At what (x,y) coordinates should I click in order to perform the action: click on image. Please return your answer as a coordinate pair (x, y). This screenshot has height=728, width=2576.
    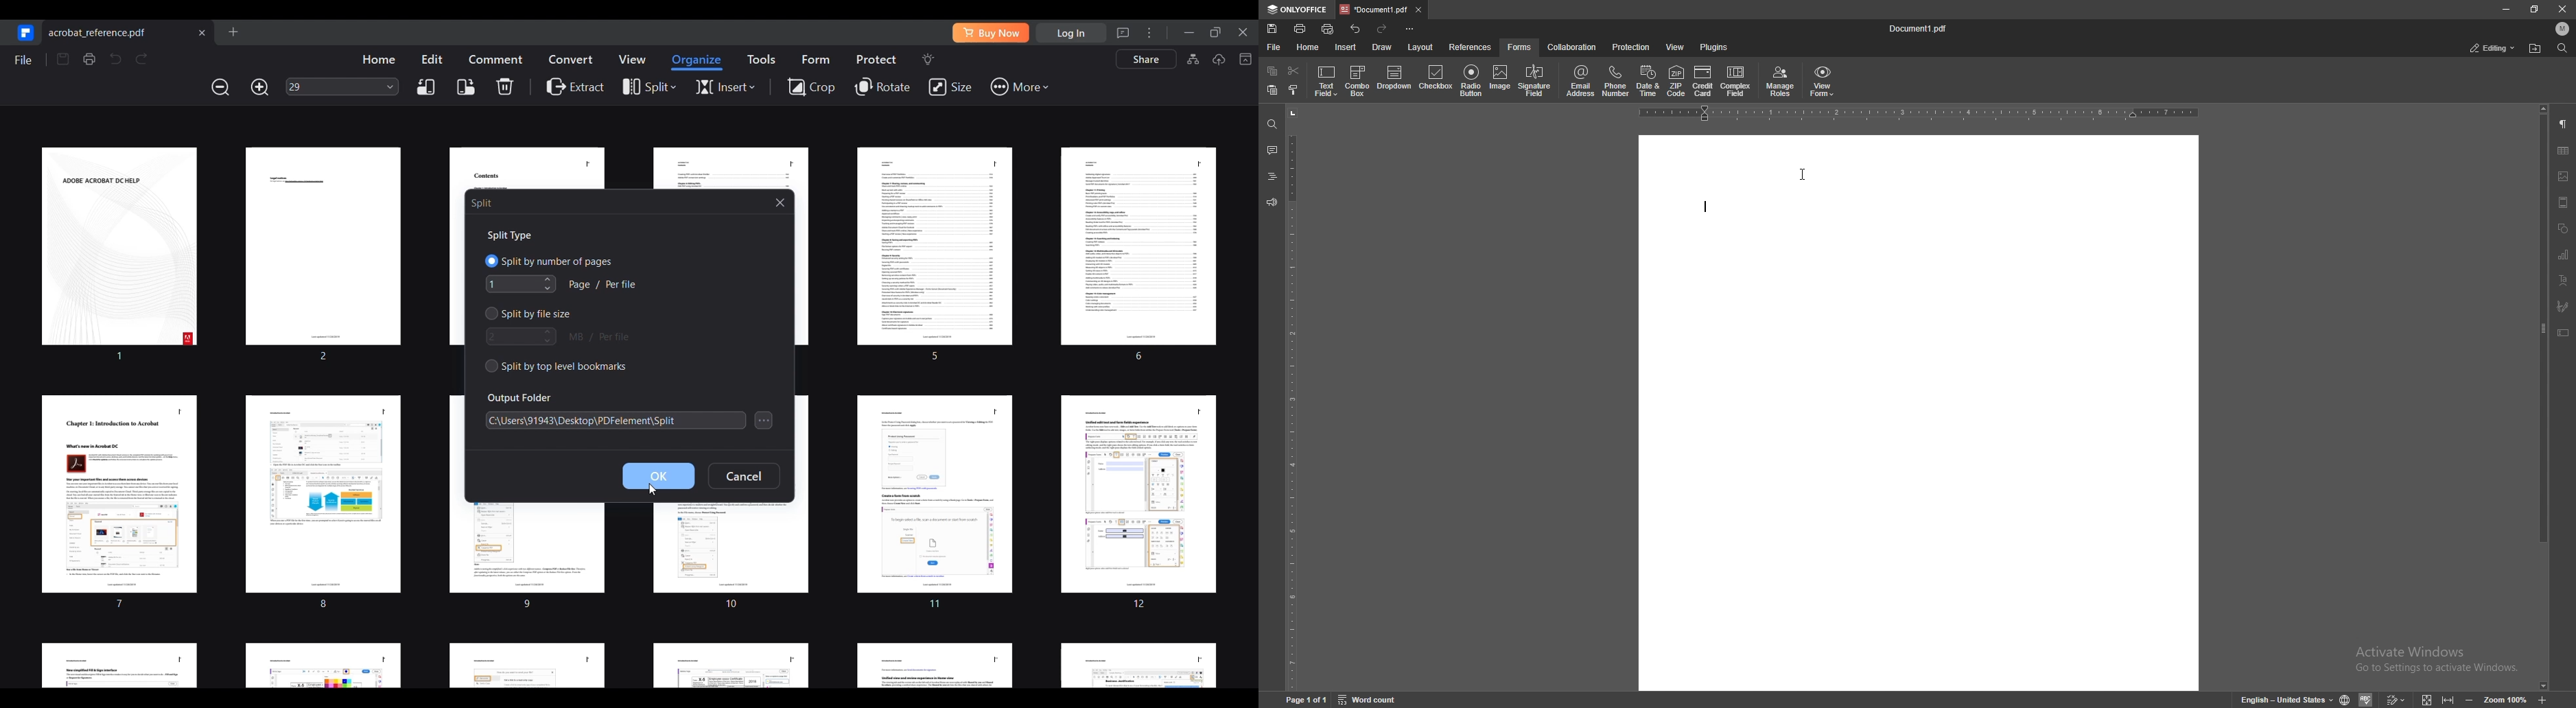
    Looking at the image, I should click on (1501, 80).